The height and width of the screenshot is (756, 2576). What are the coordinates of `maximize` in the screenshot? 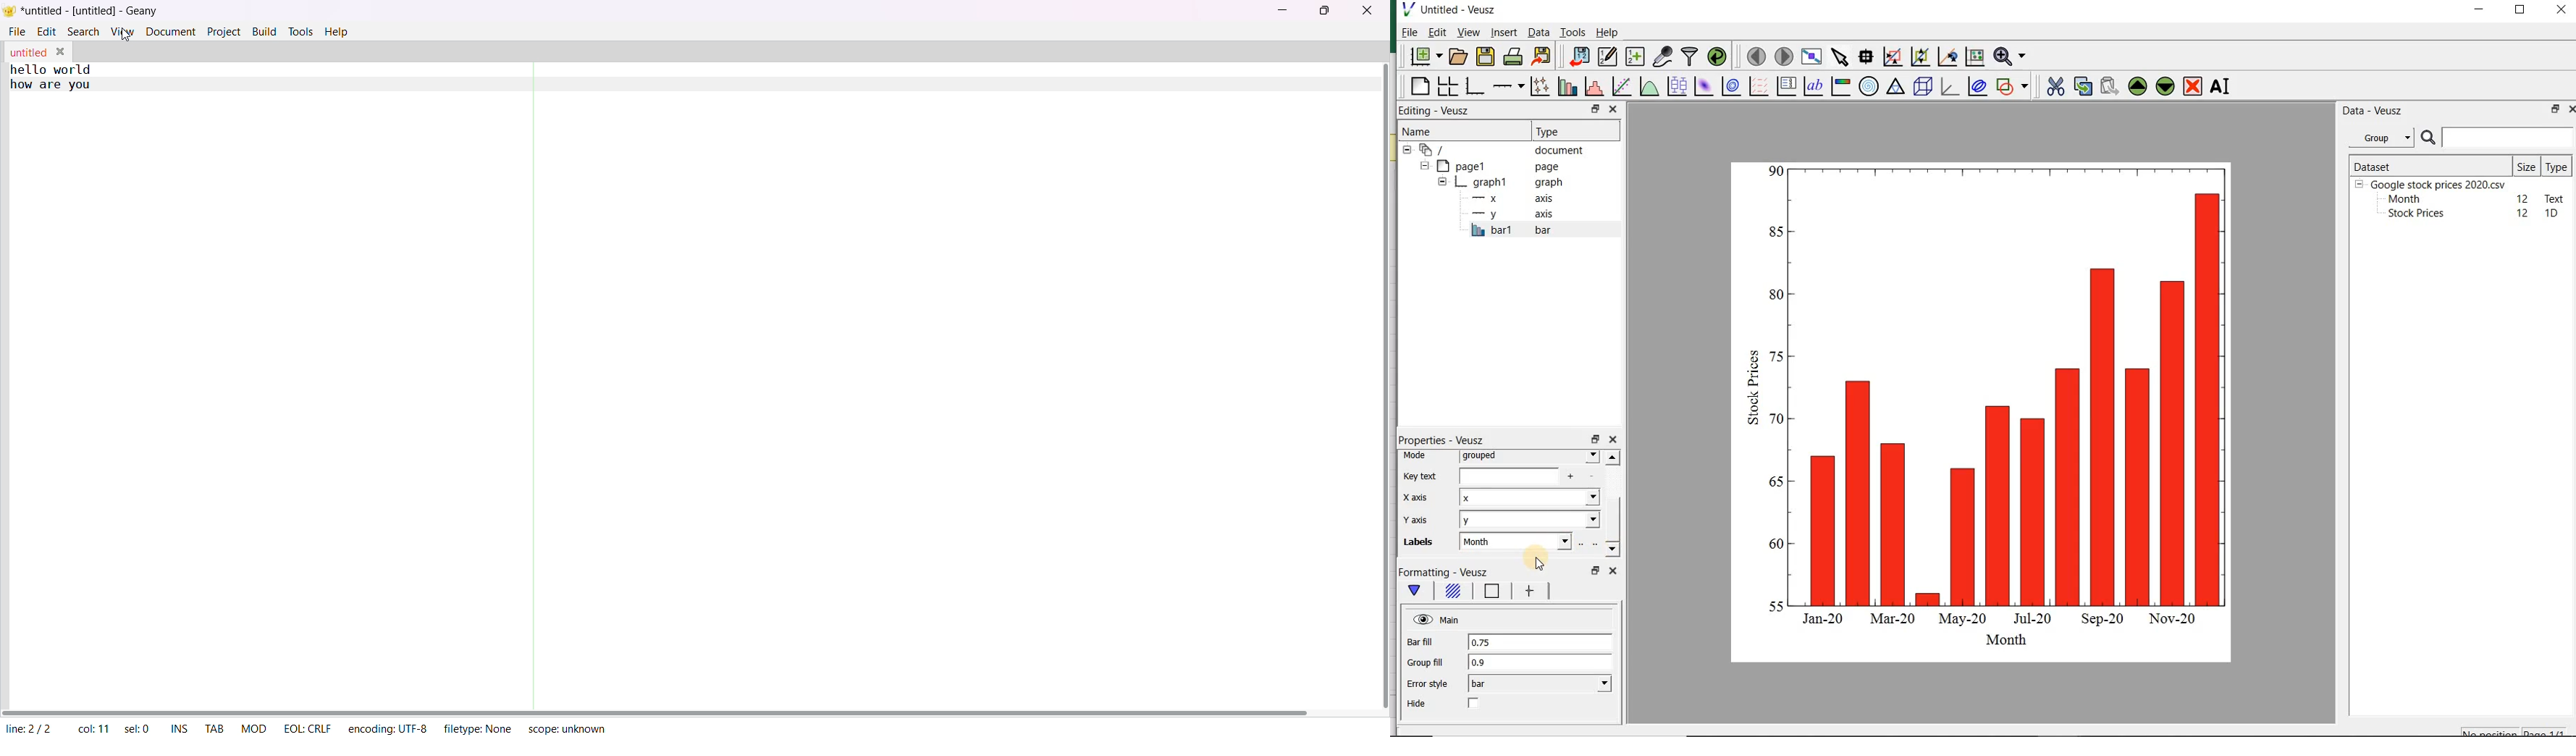 It's located at (2522, 11).